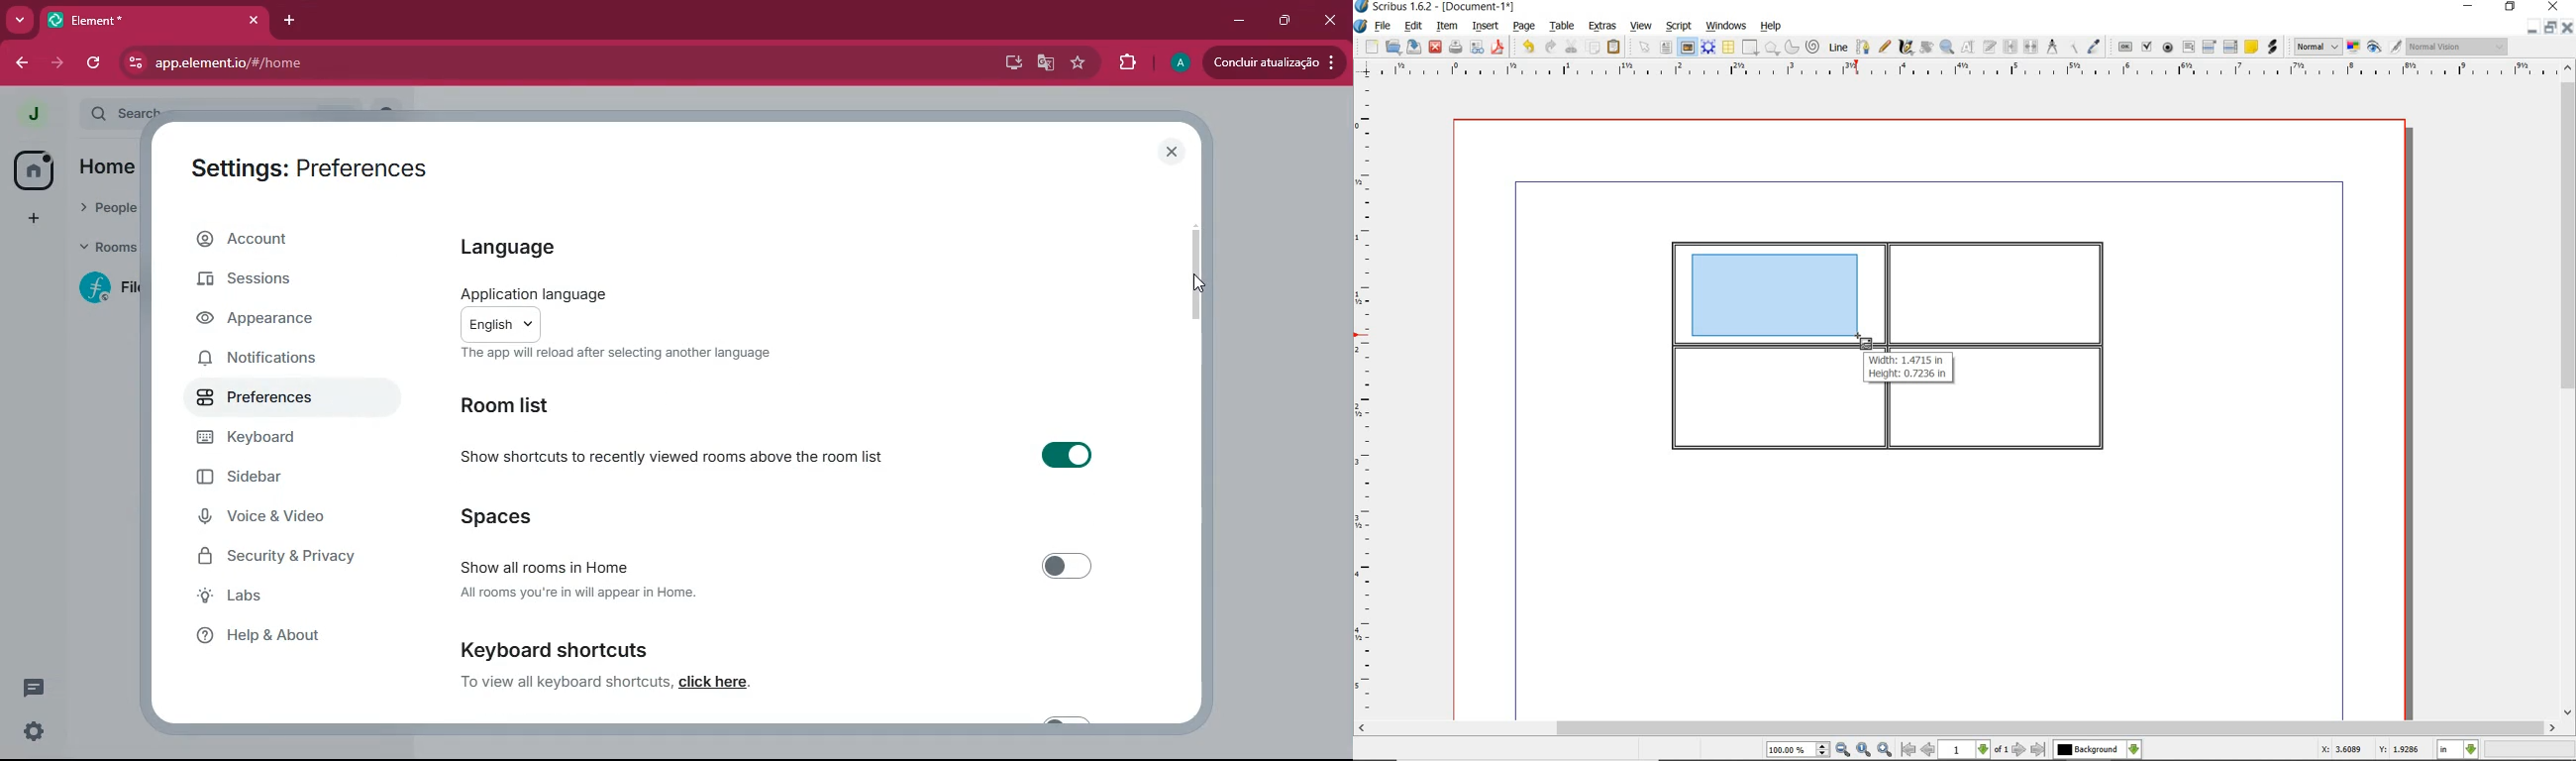 The image size is (2576, 784). Describe the element at coordinates (277, 443) in the screenshot. I see `keyboard` at that location.